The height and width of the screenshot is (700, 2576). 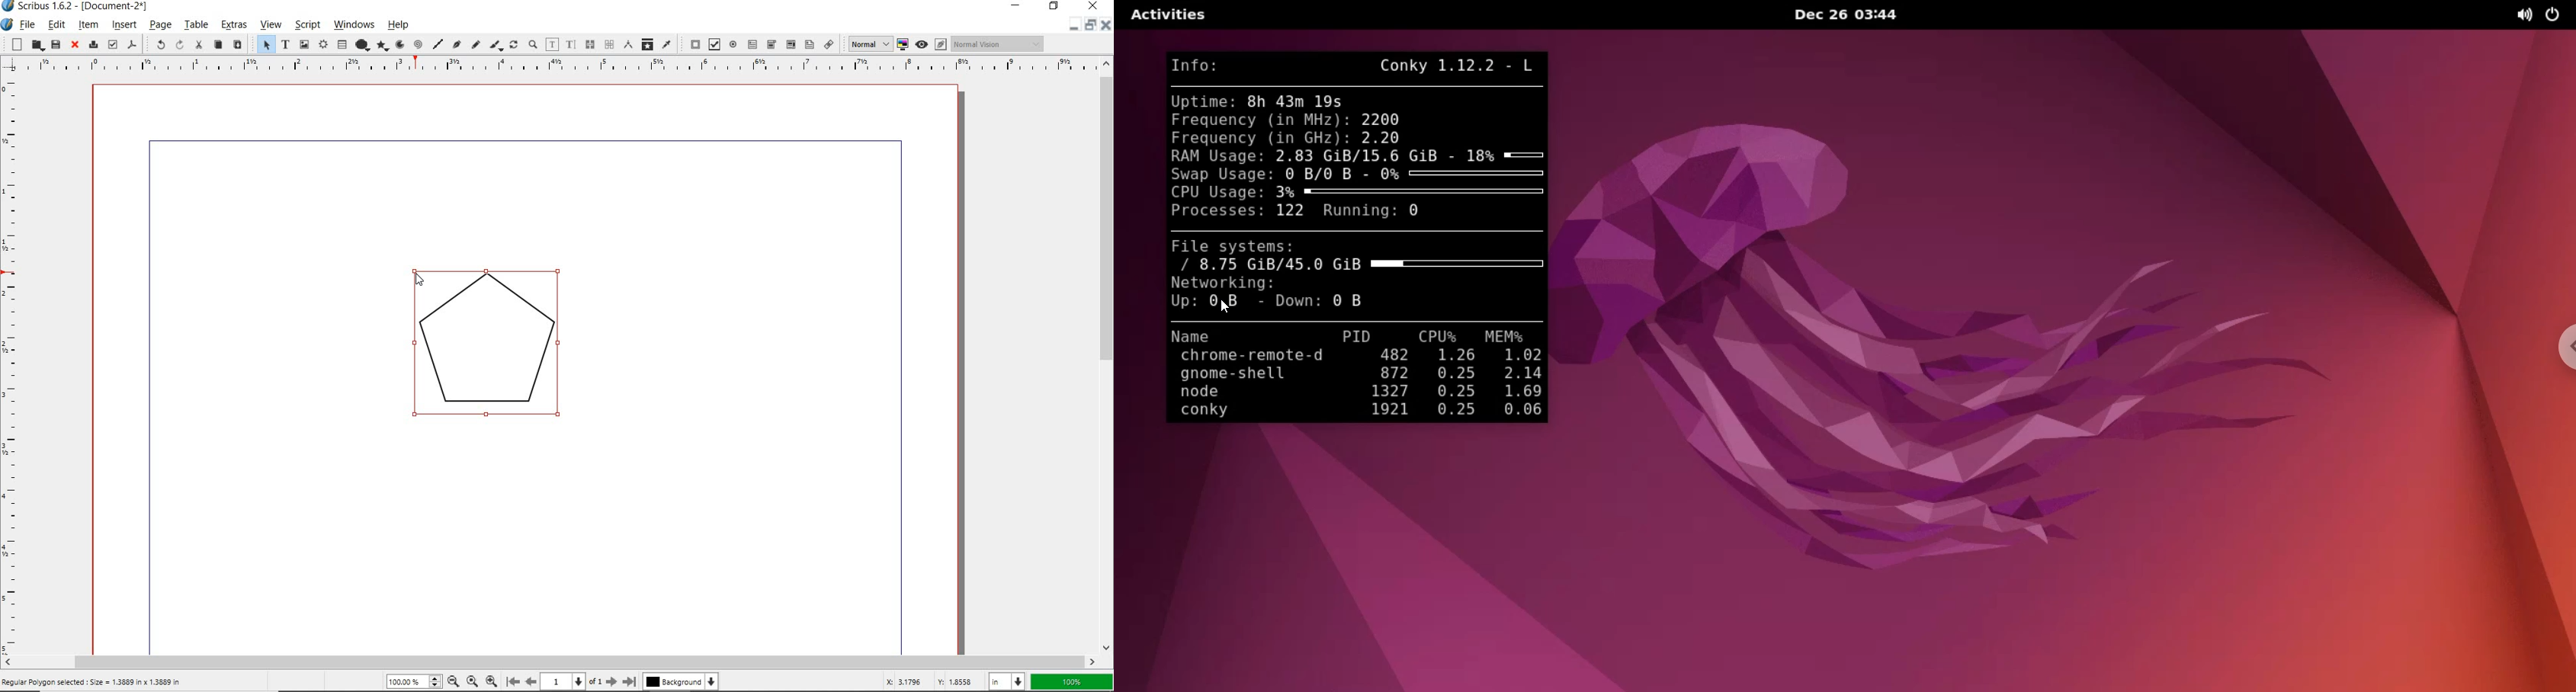 What do you see at coordinates (790, 44) in the screenshot?
I see `pdf combo box` at bounding box center [790, 44].